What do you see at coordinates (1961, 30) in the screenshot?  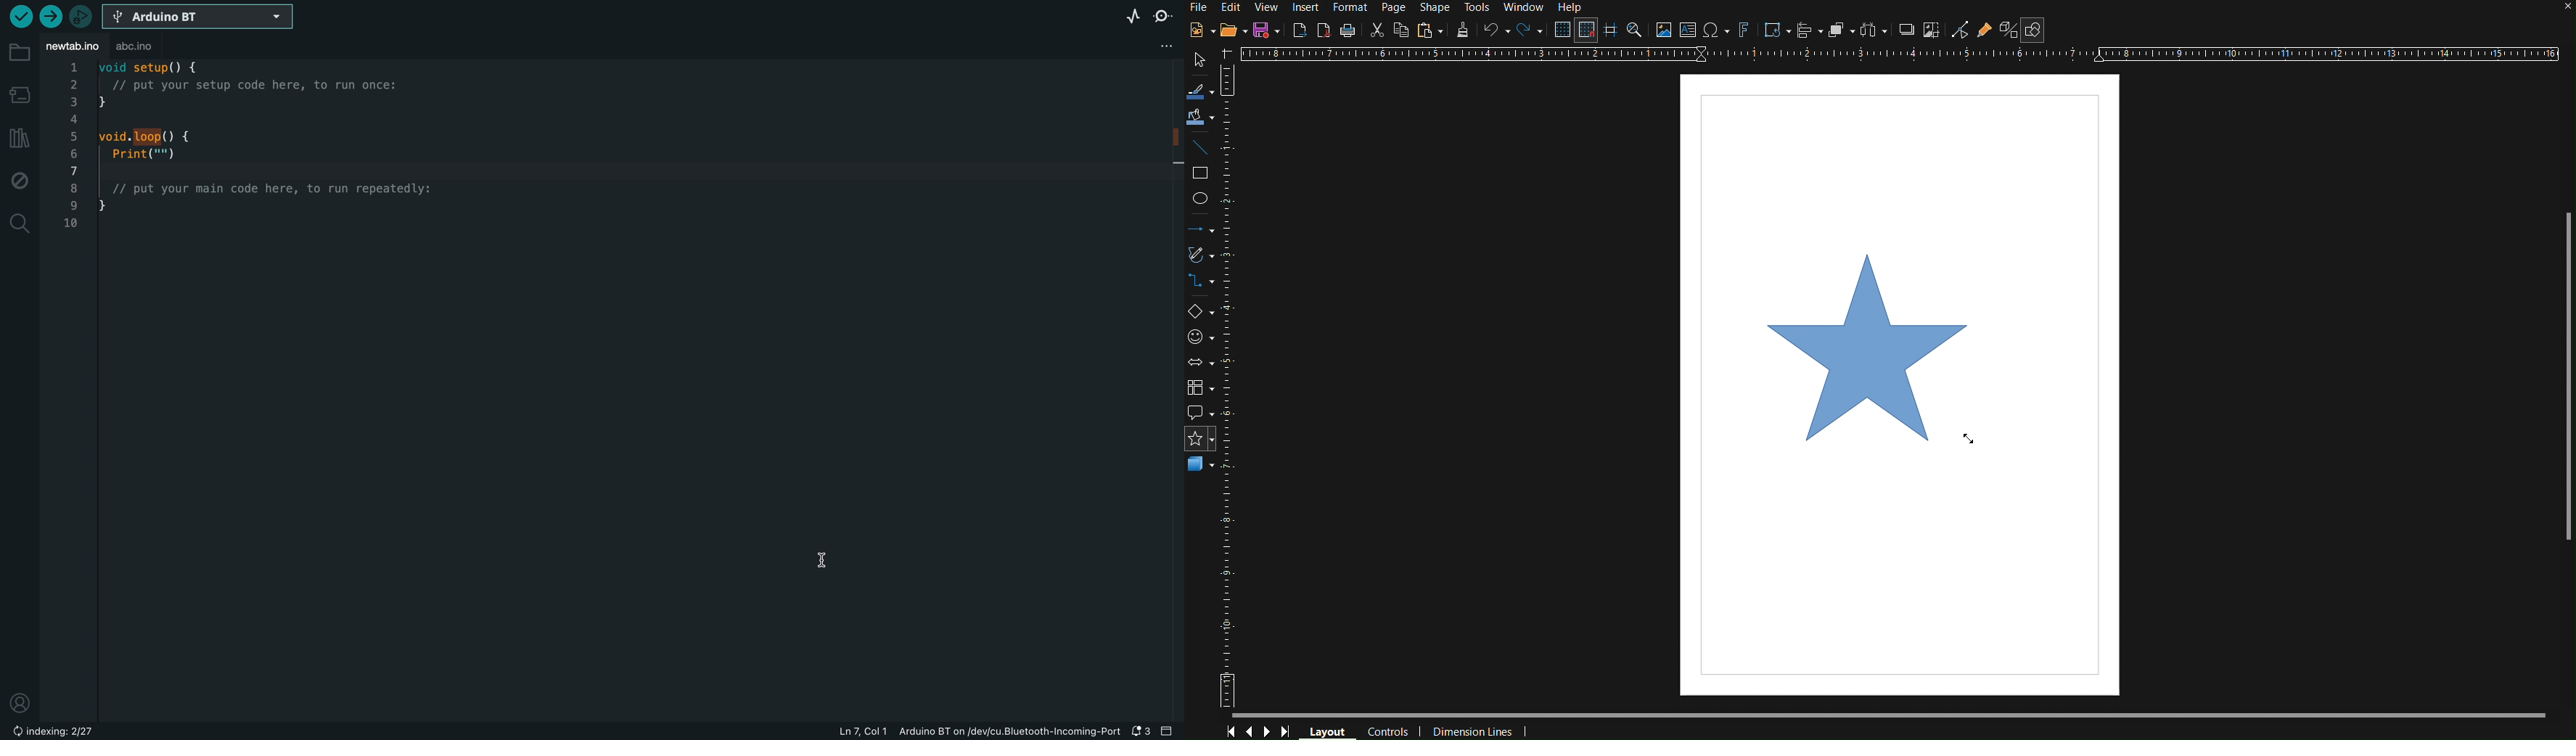 I see `Toggle Point Edit Mode` at bounding box center [1961, 30].